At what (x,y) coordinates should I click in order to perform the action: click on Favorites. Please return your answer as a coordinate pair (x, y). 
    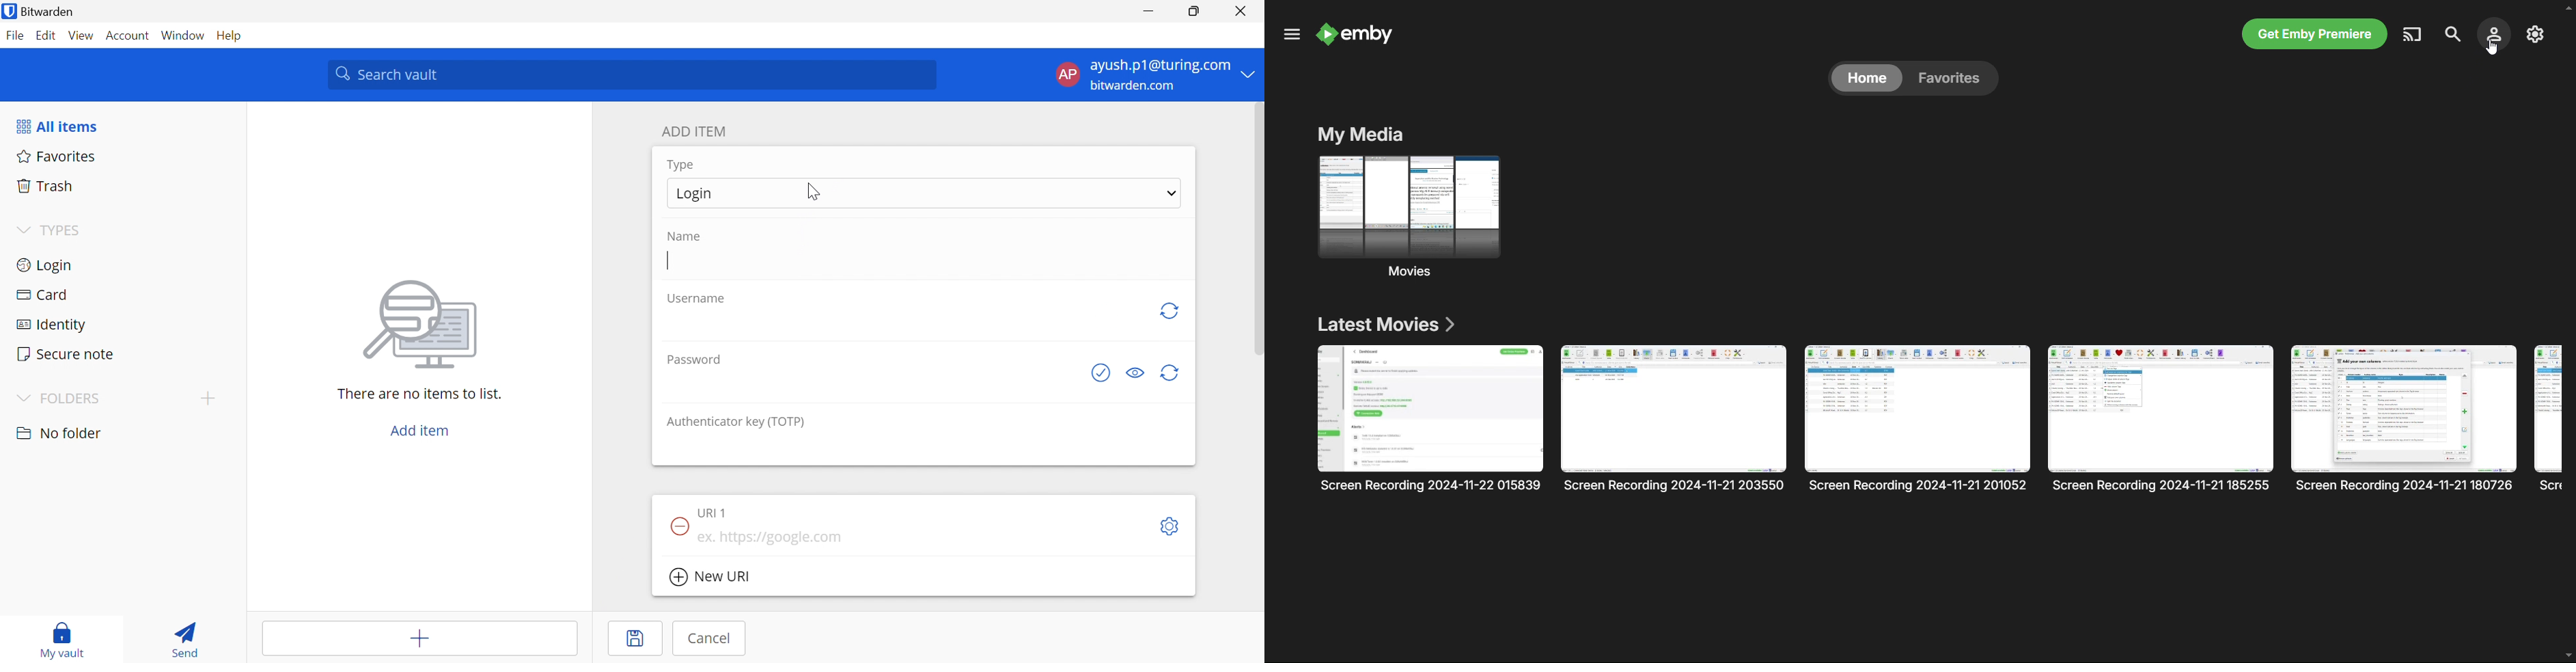
    Looking at the image, I should click on (122, 158).